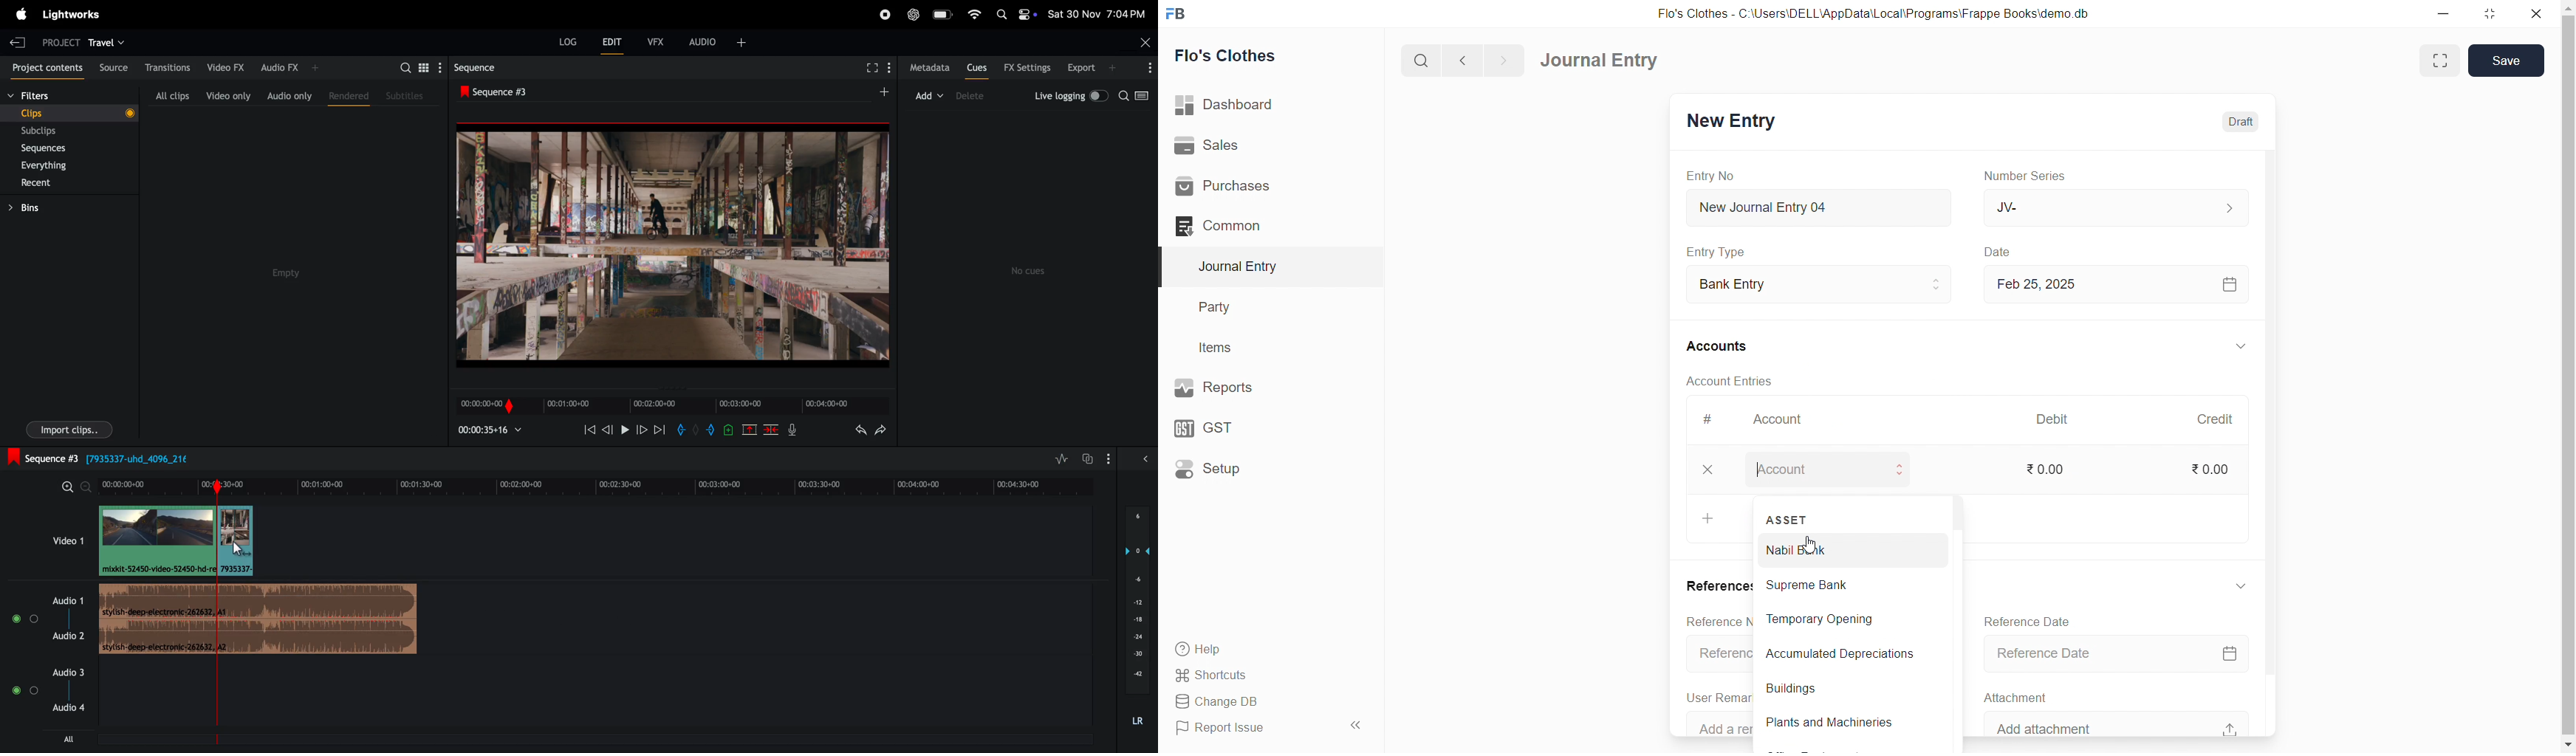  What do you see at coordinates (1135, 620) in the screenshot?
I see `-18 (layers)` at bounding box center [1135, 620].